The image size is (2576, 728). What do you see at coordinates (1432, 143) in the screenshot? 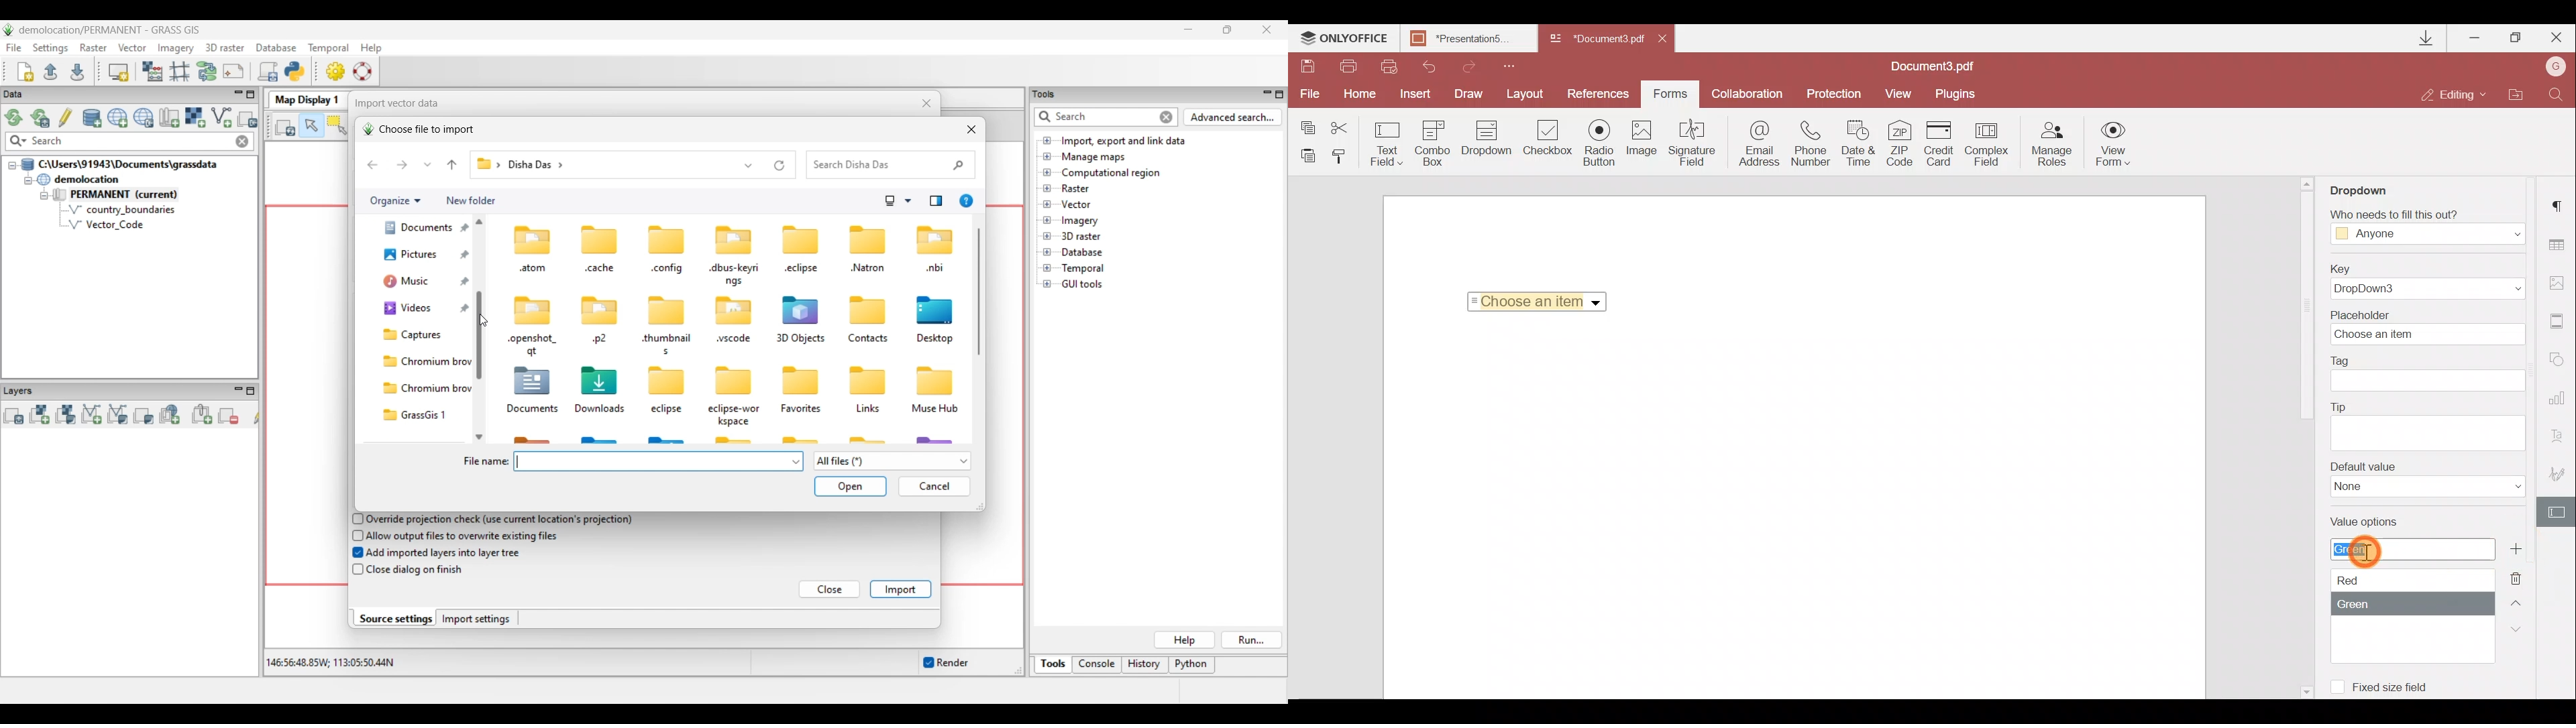
I see `Combo box` at bounding box center [1432, 143].